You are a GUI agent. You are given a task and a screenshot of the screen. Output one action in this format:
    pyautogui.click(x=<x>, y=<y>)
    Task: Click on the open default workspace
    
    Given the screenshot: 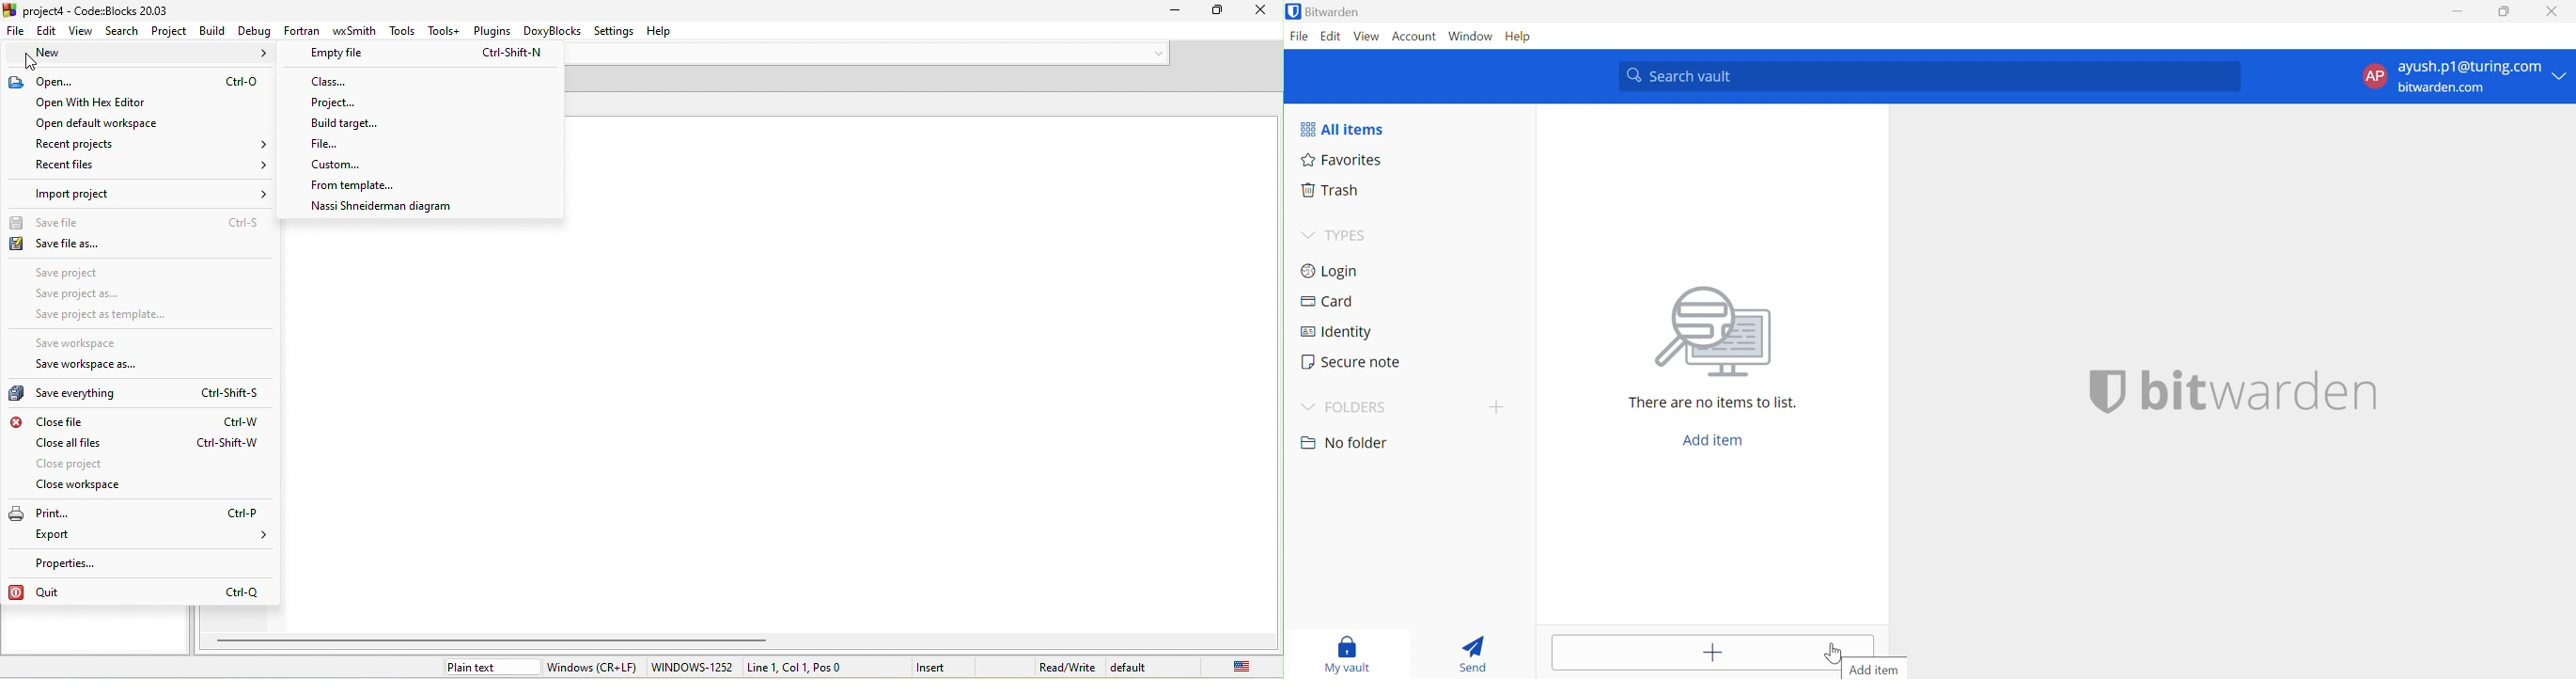 What is the action you would take?
    pyautogui.click(x=140, y=124)
    